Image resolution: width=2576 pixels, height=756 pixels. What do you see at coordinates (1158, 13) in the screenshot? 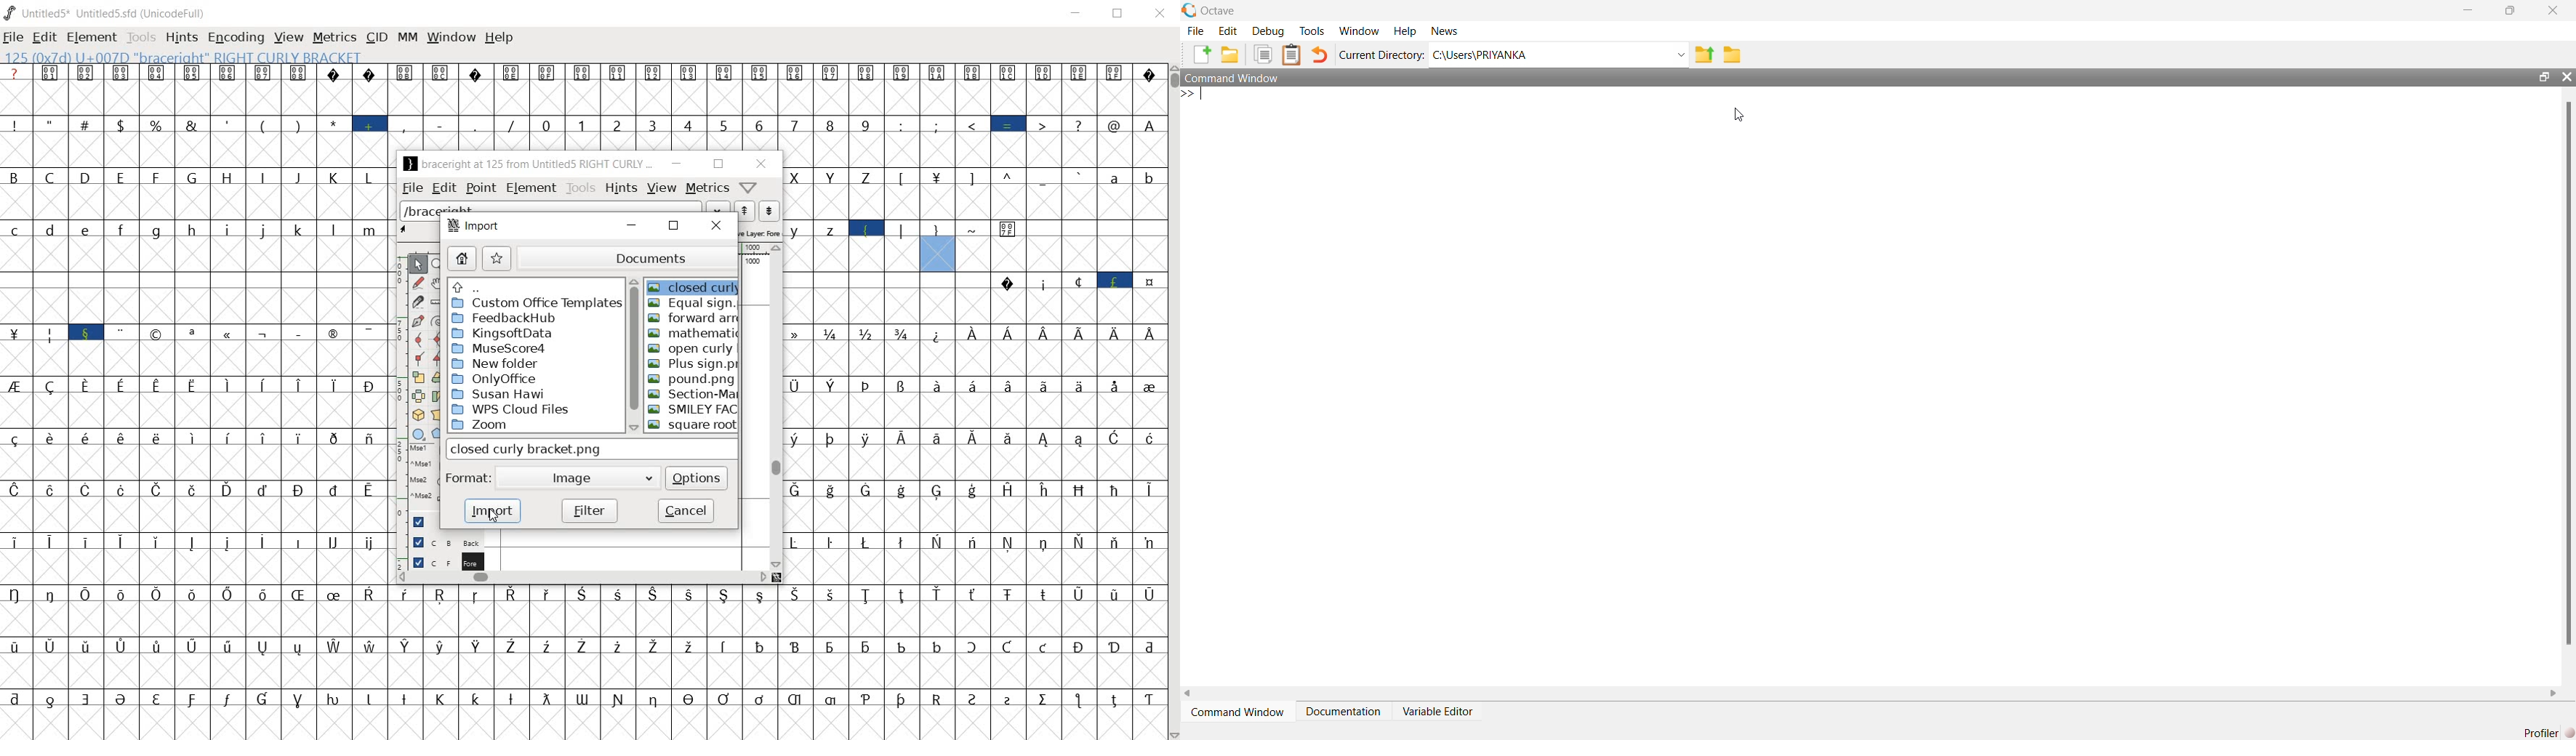
I see `CLOSE` at bounding box center [1158, 13].